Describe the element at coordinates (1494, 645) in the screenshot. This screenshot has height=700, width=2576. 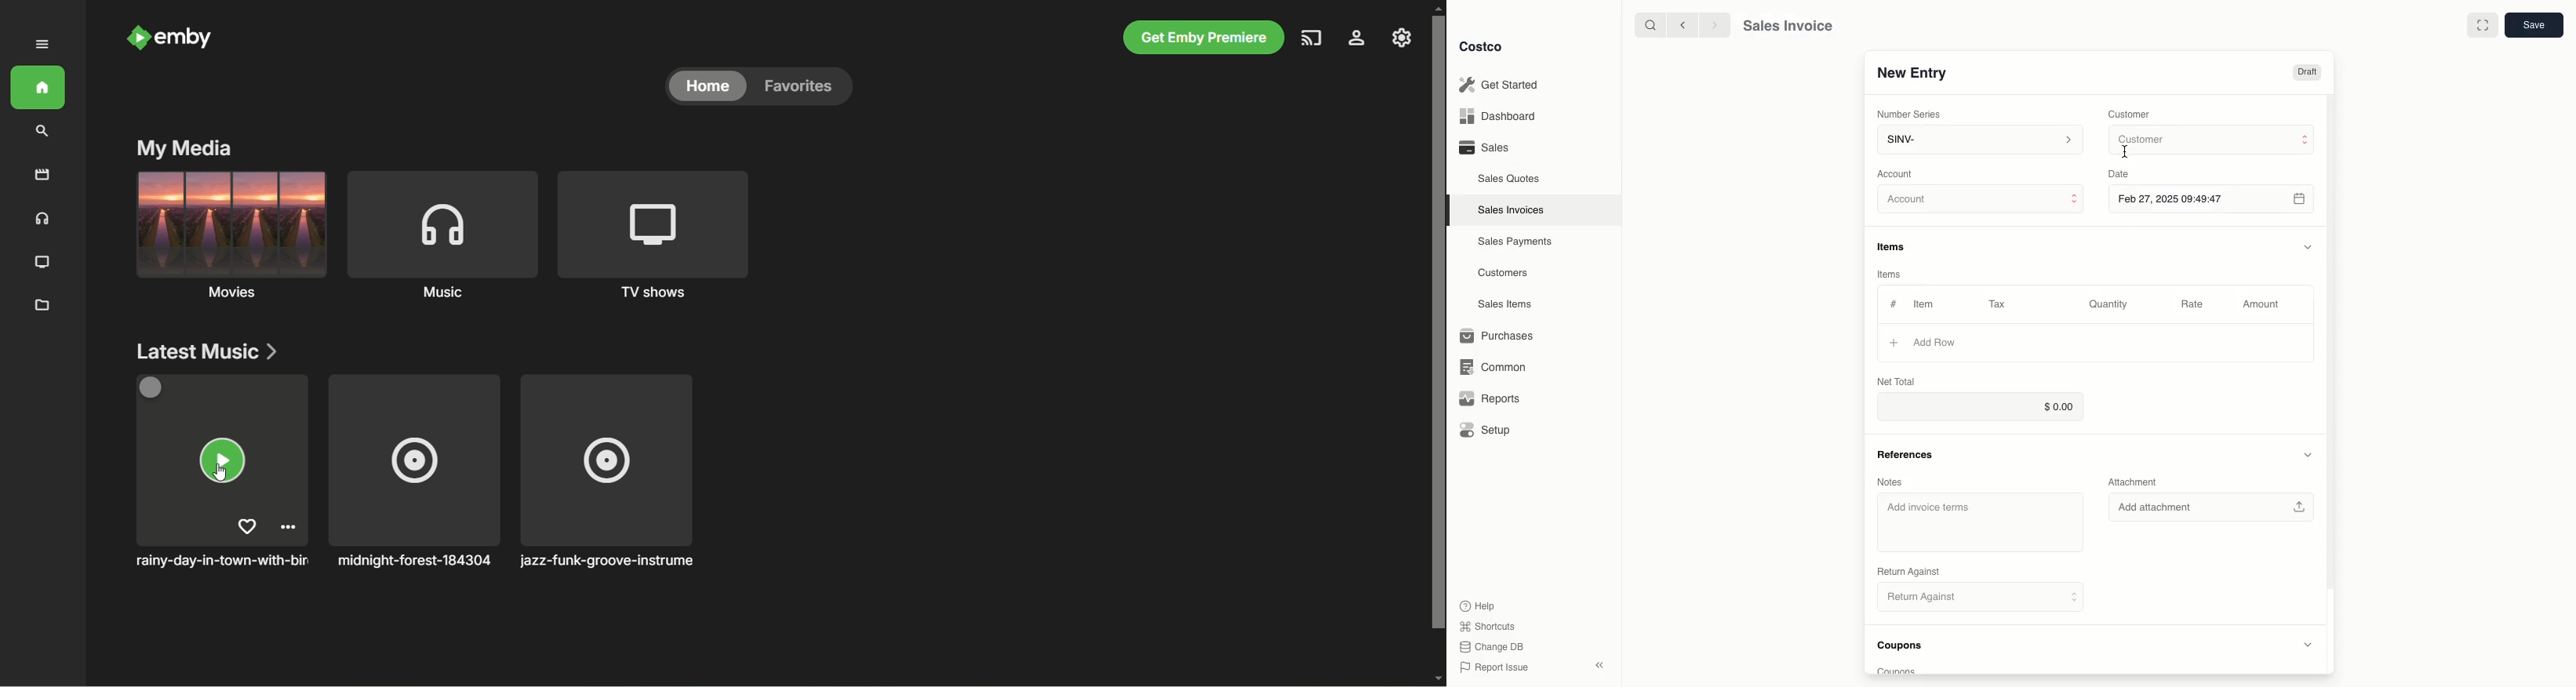
I see `Change DB` at that location.